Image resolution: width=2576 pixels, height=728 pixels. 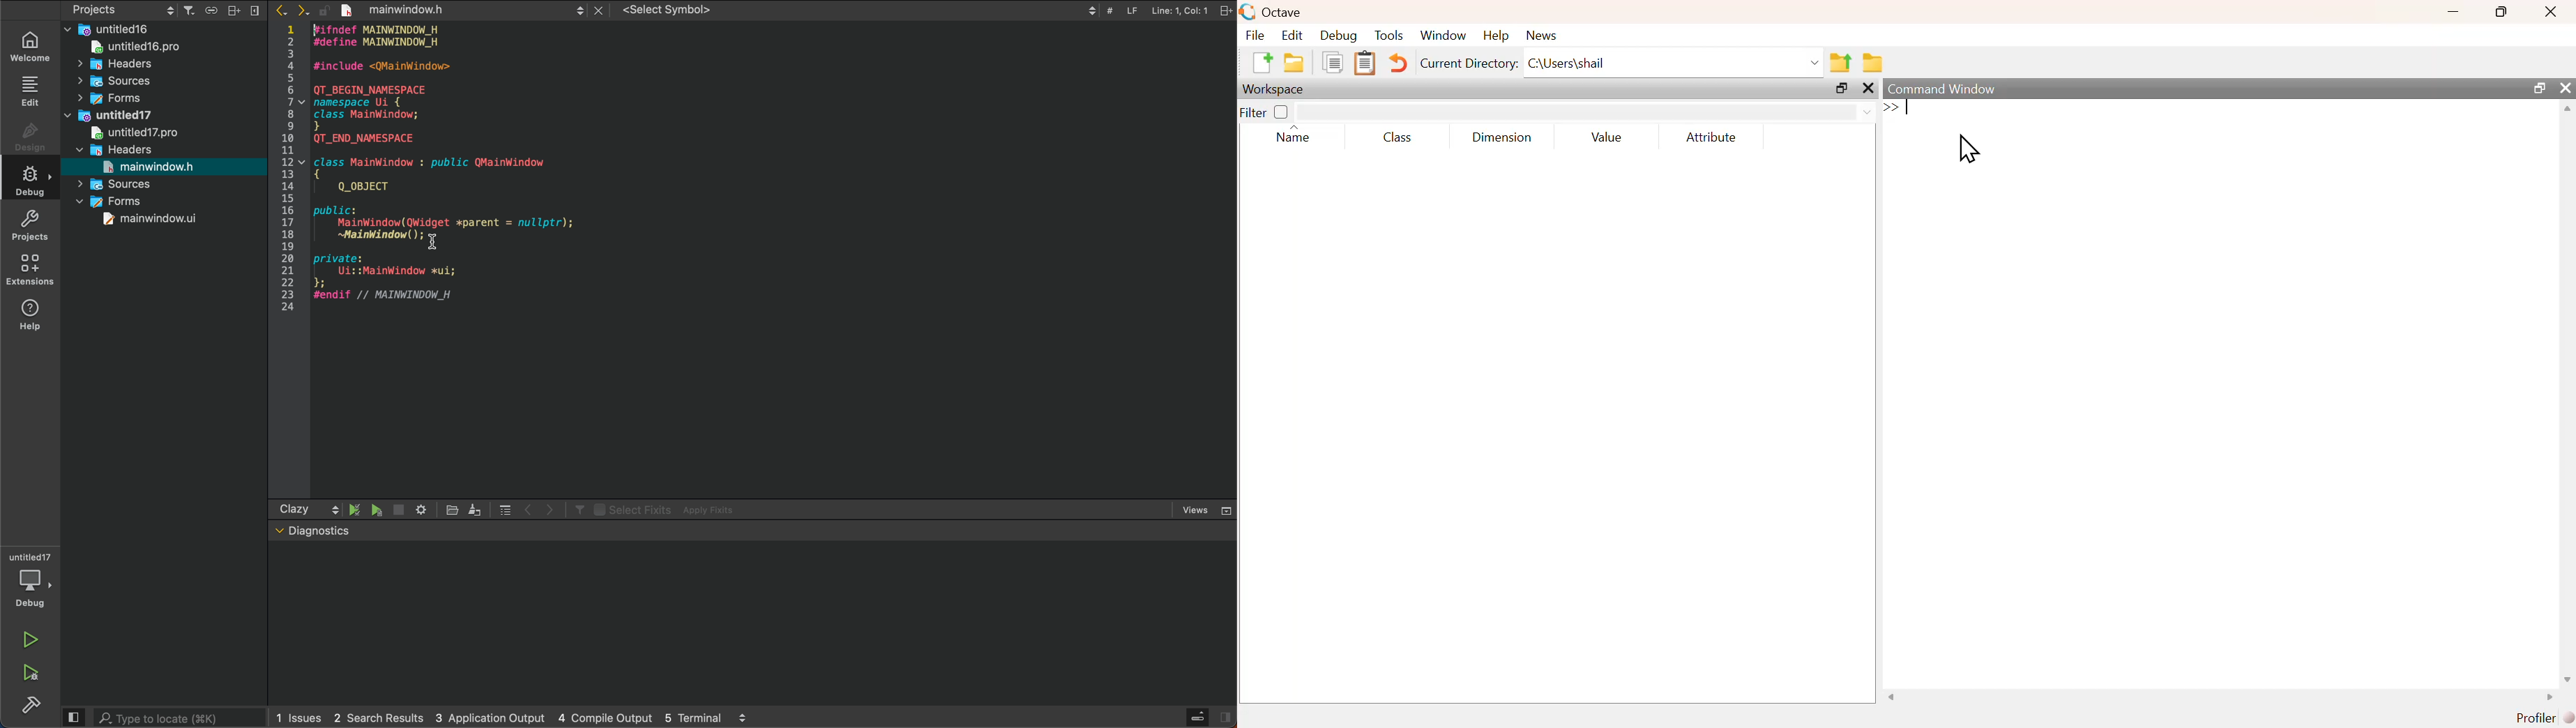 I want to click on Next, so click(x=551, y=508).